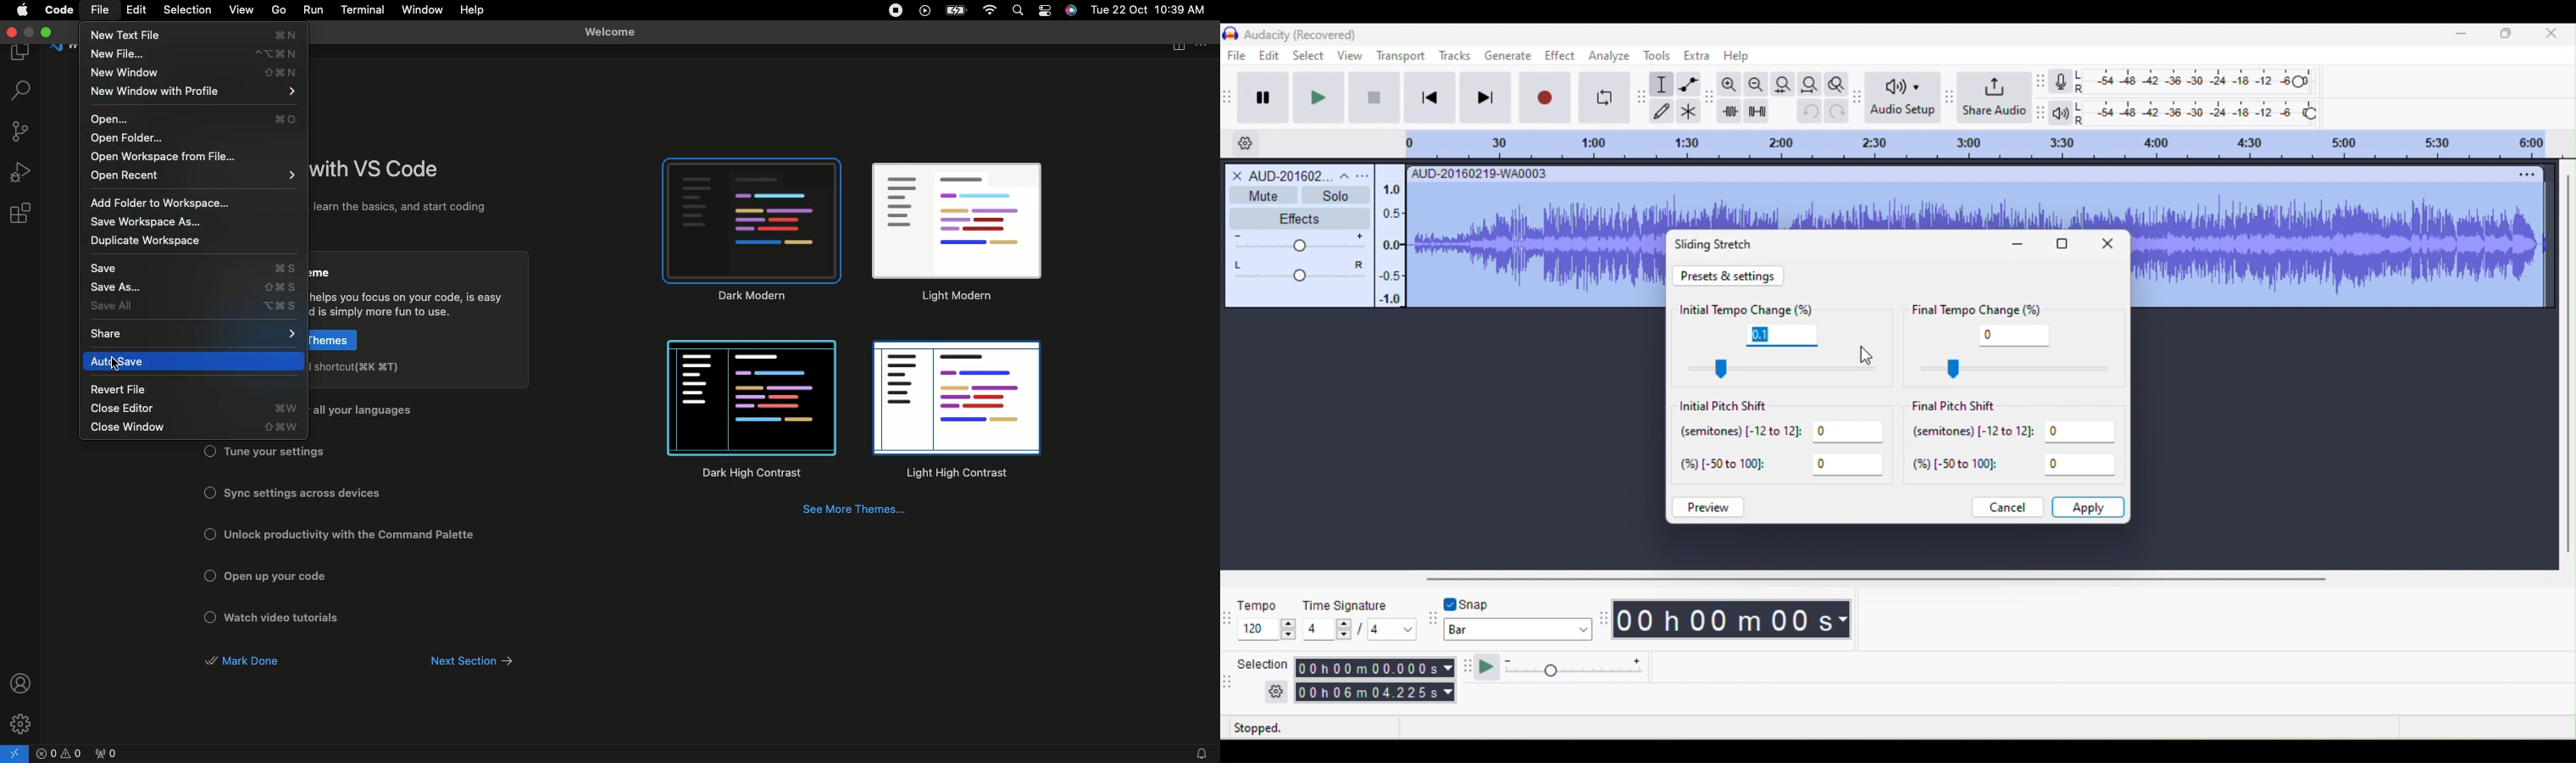 The width and height of the screenshot is (2576, 784). Describe the element at coordinates (1807, 114) in the screenshot. I see `undo` at that location.